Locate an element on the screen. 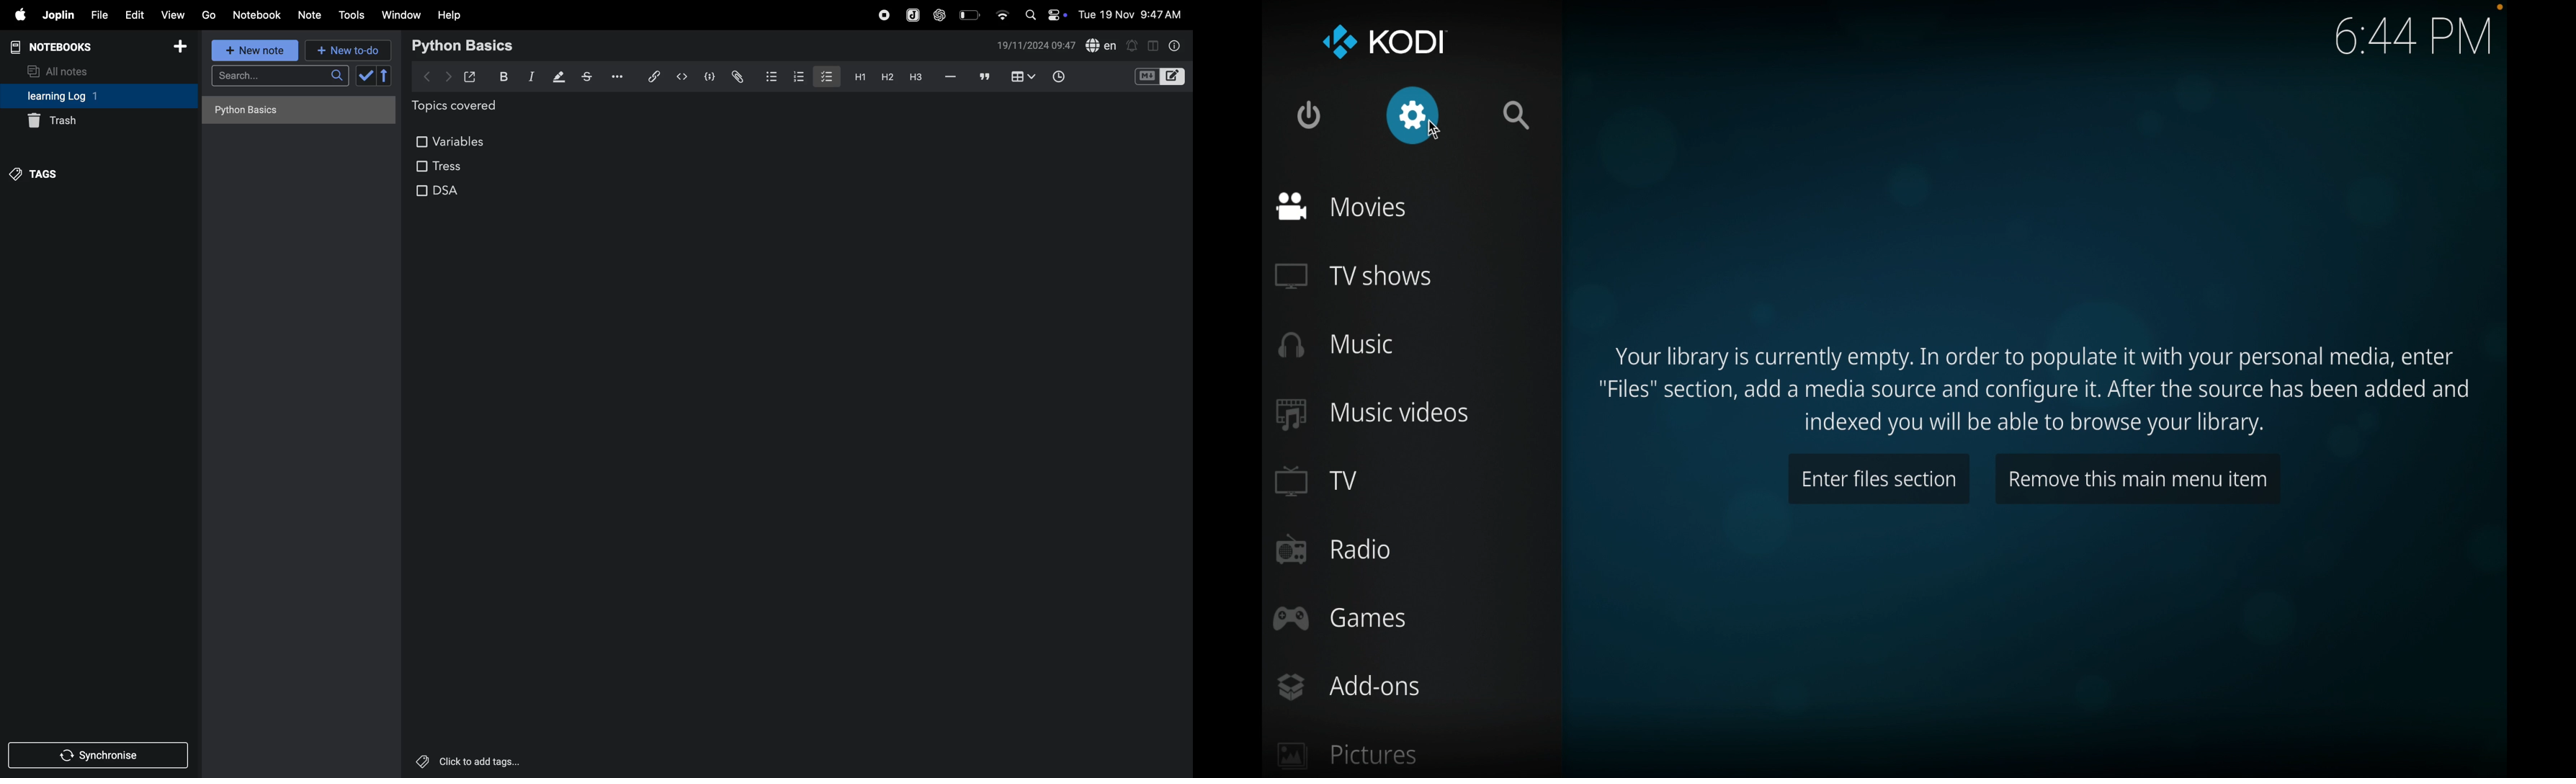 This screenshot has height=784, width=2576. hyper link is located at coordinates (653, 76).